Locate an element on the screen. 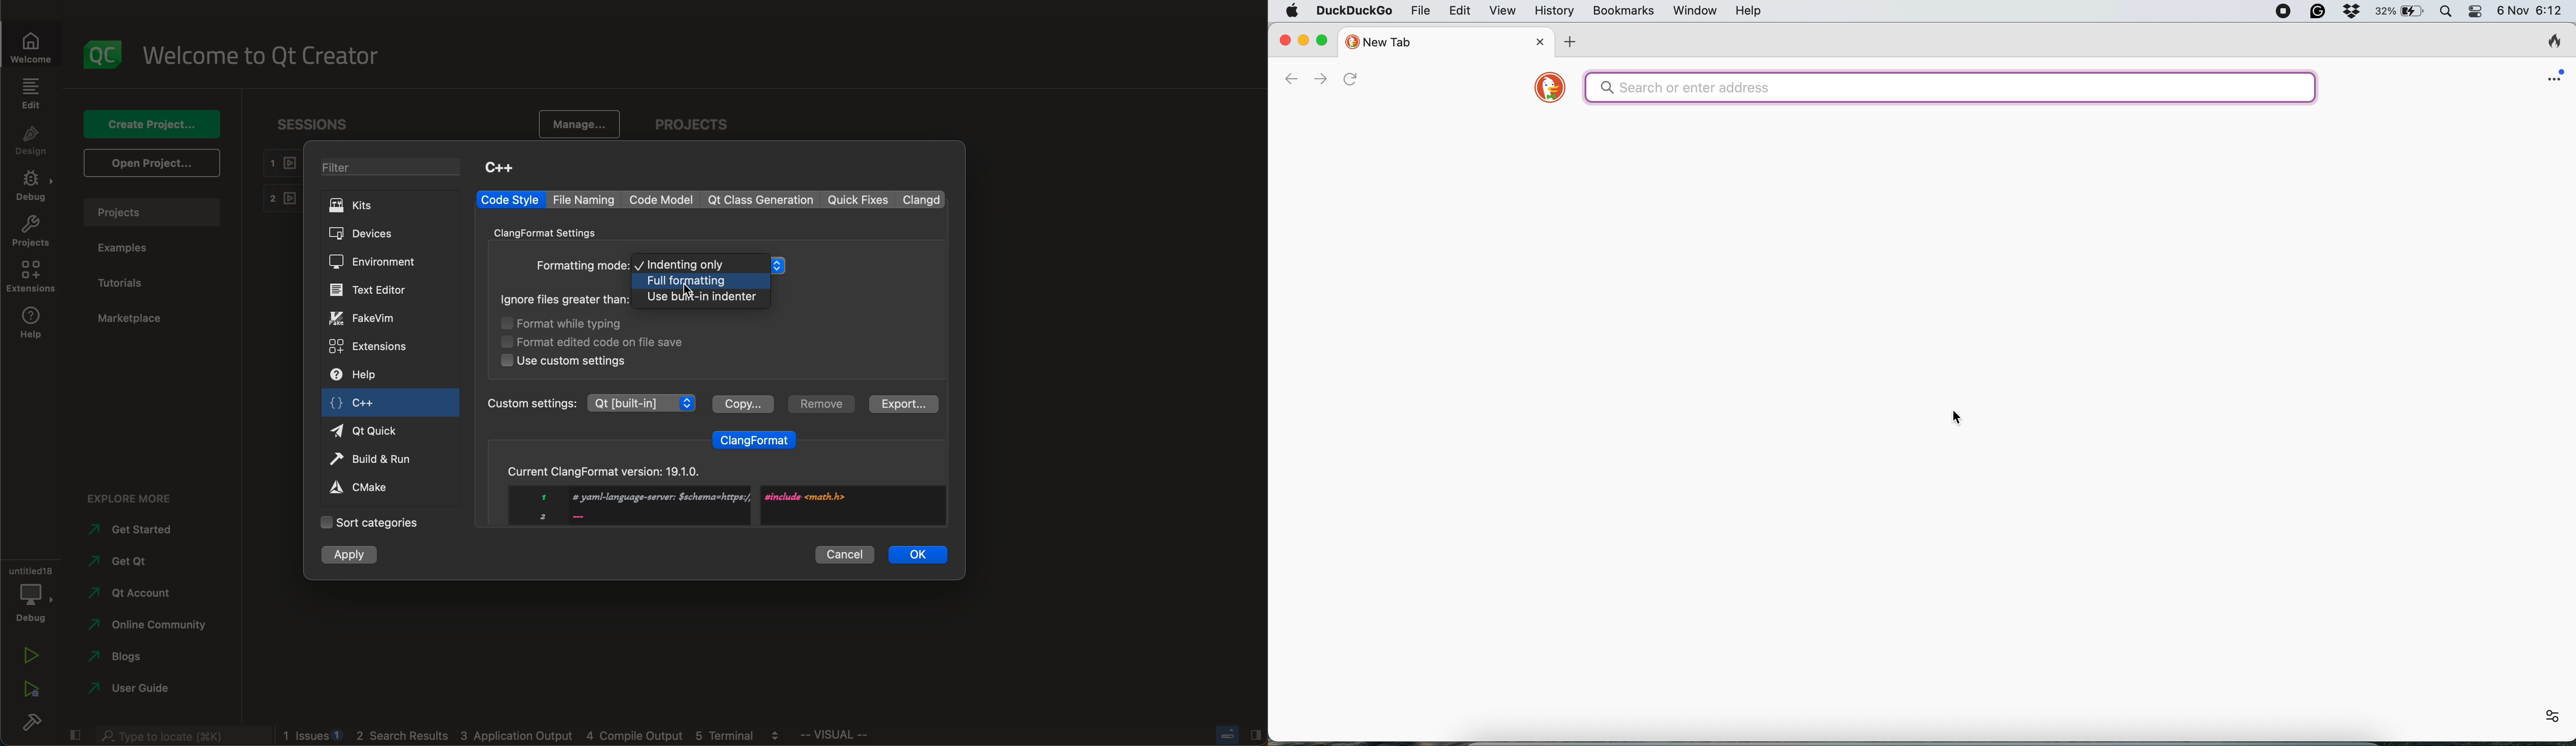 The height and width of the screenshot is (756, 2576). create is located at coordinates (149, 123).